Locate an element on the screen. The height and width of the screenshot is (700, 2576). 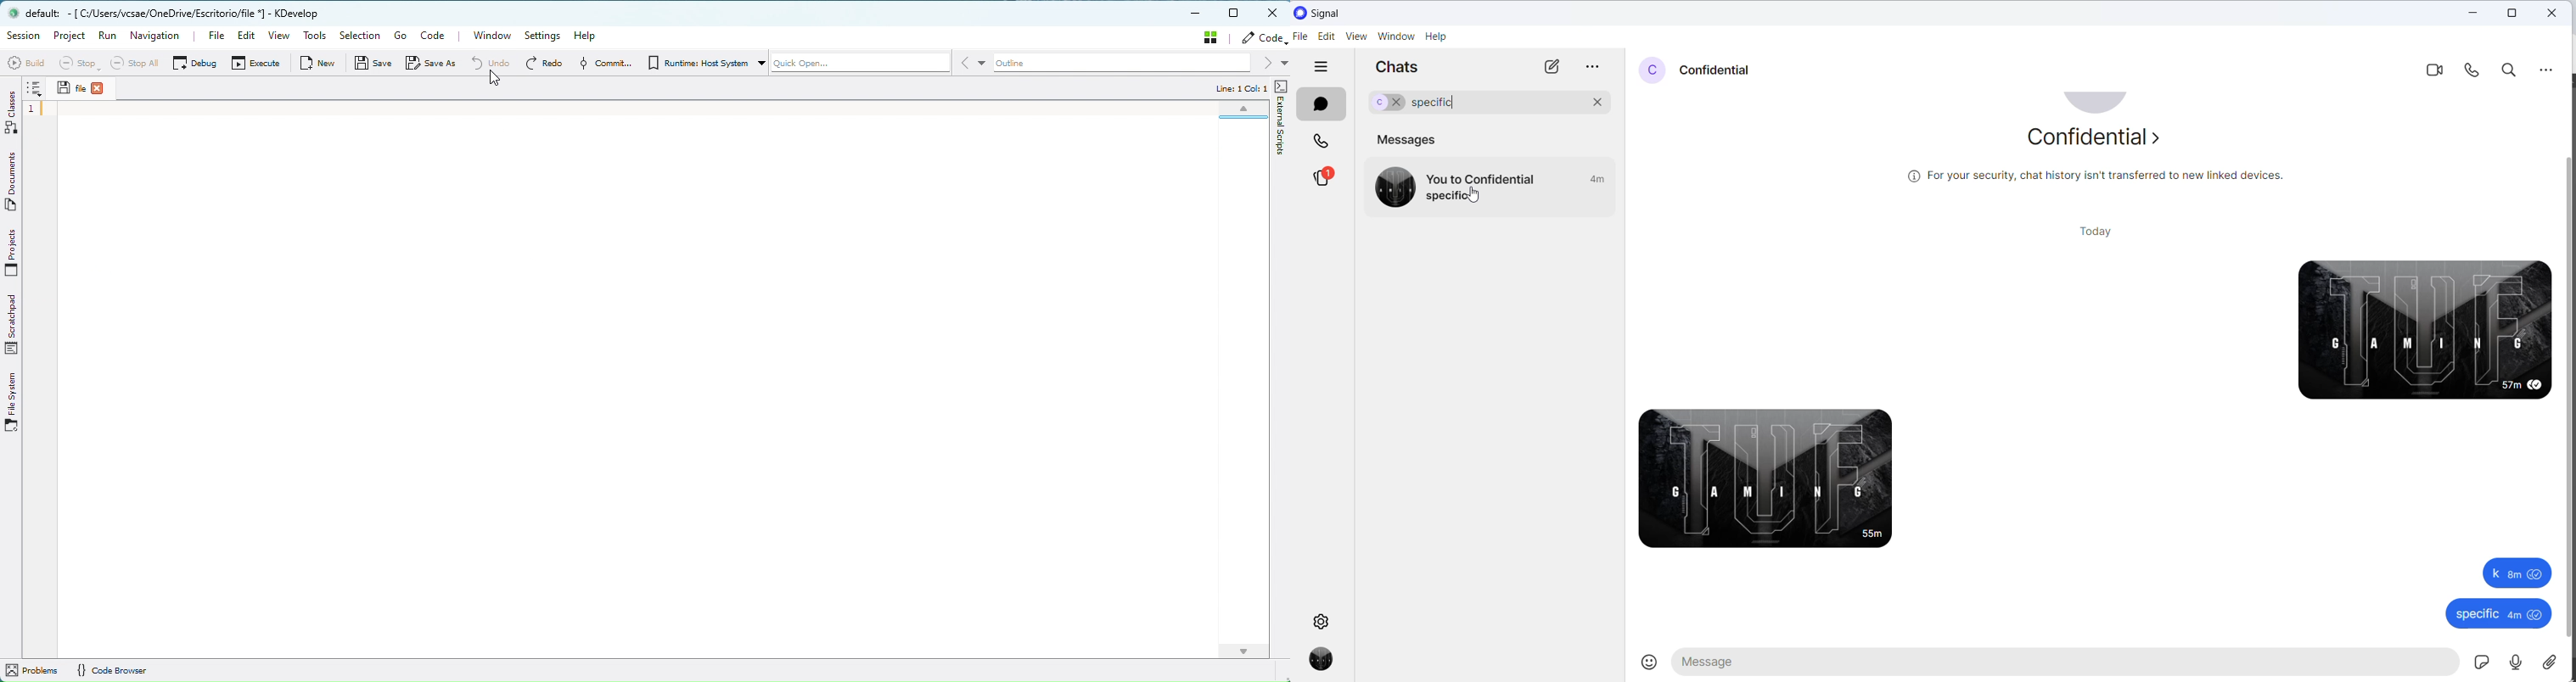
profile picture is located at coordinates (2100, 104).